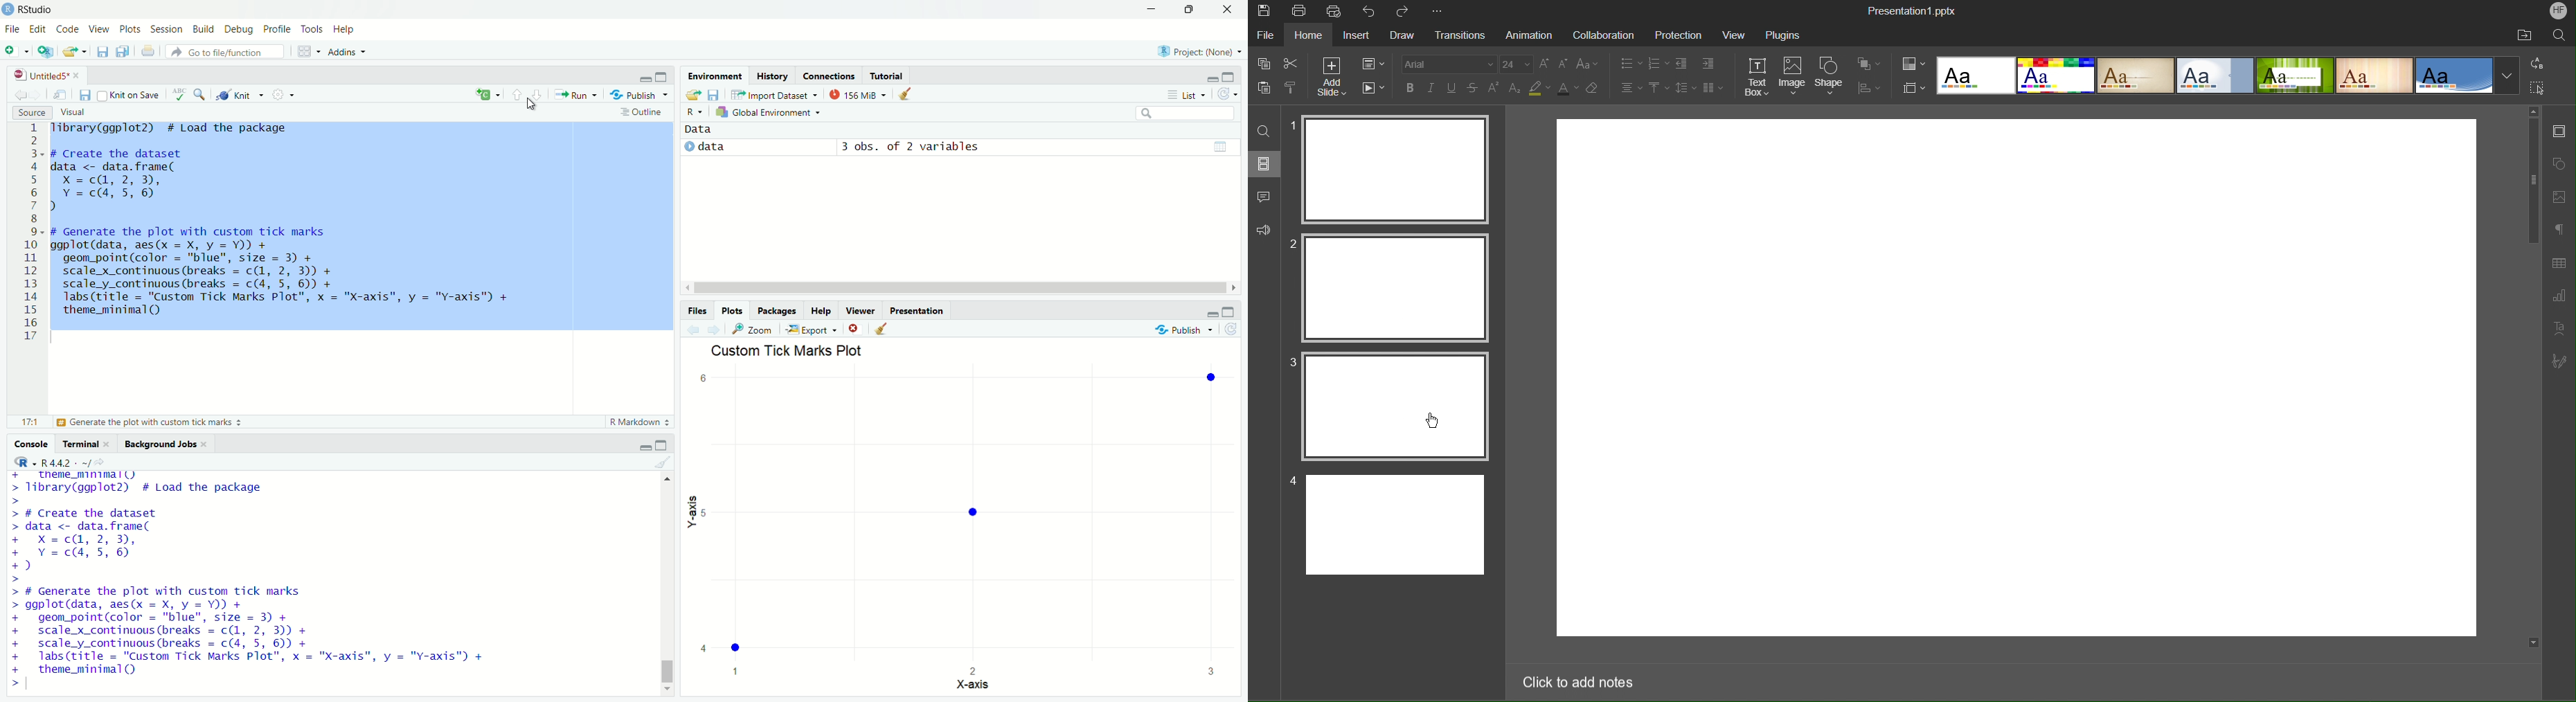 Image resolution: width=2576 pixels, height=728 pixels. I want to click on remove the current plot, so click(856, 329).